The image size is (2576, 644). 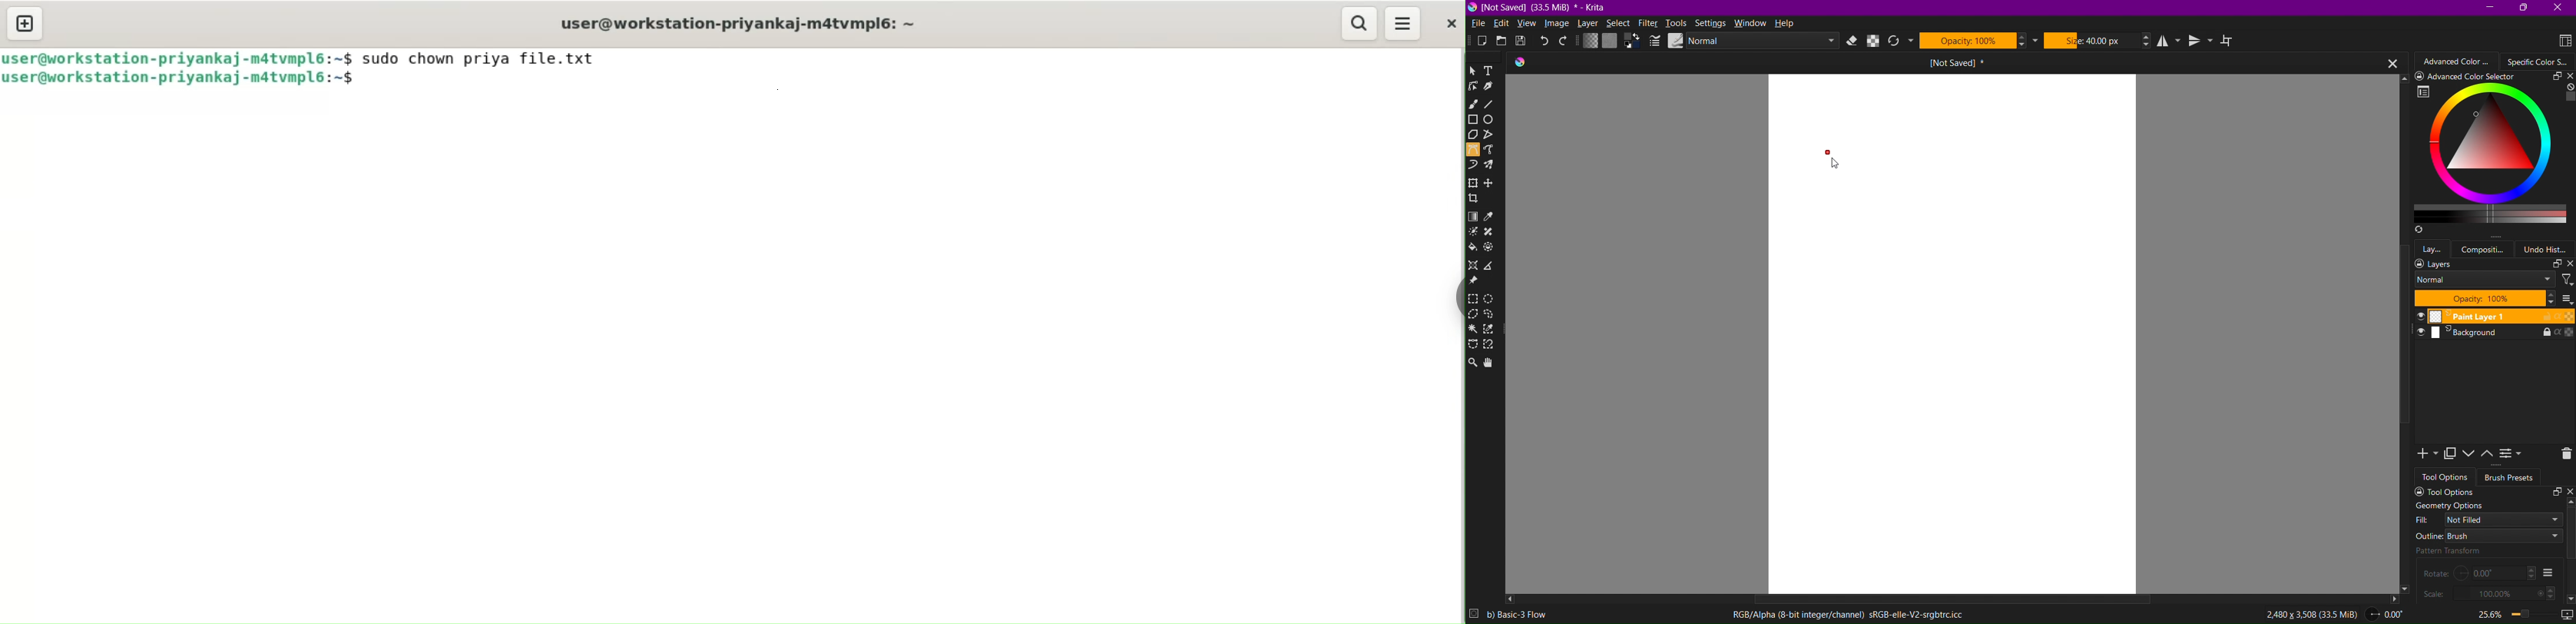 I want to click on canvas, so click(x=1951, y=333).